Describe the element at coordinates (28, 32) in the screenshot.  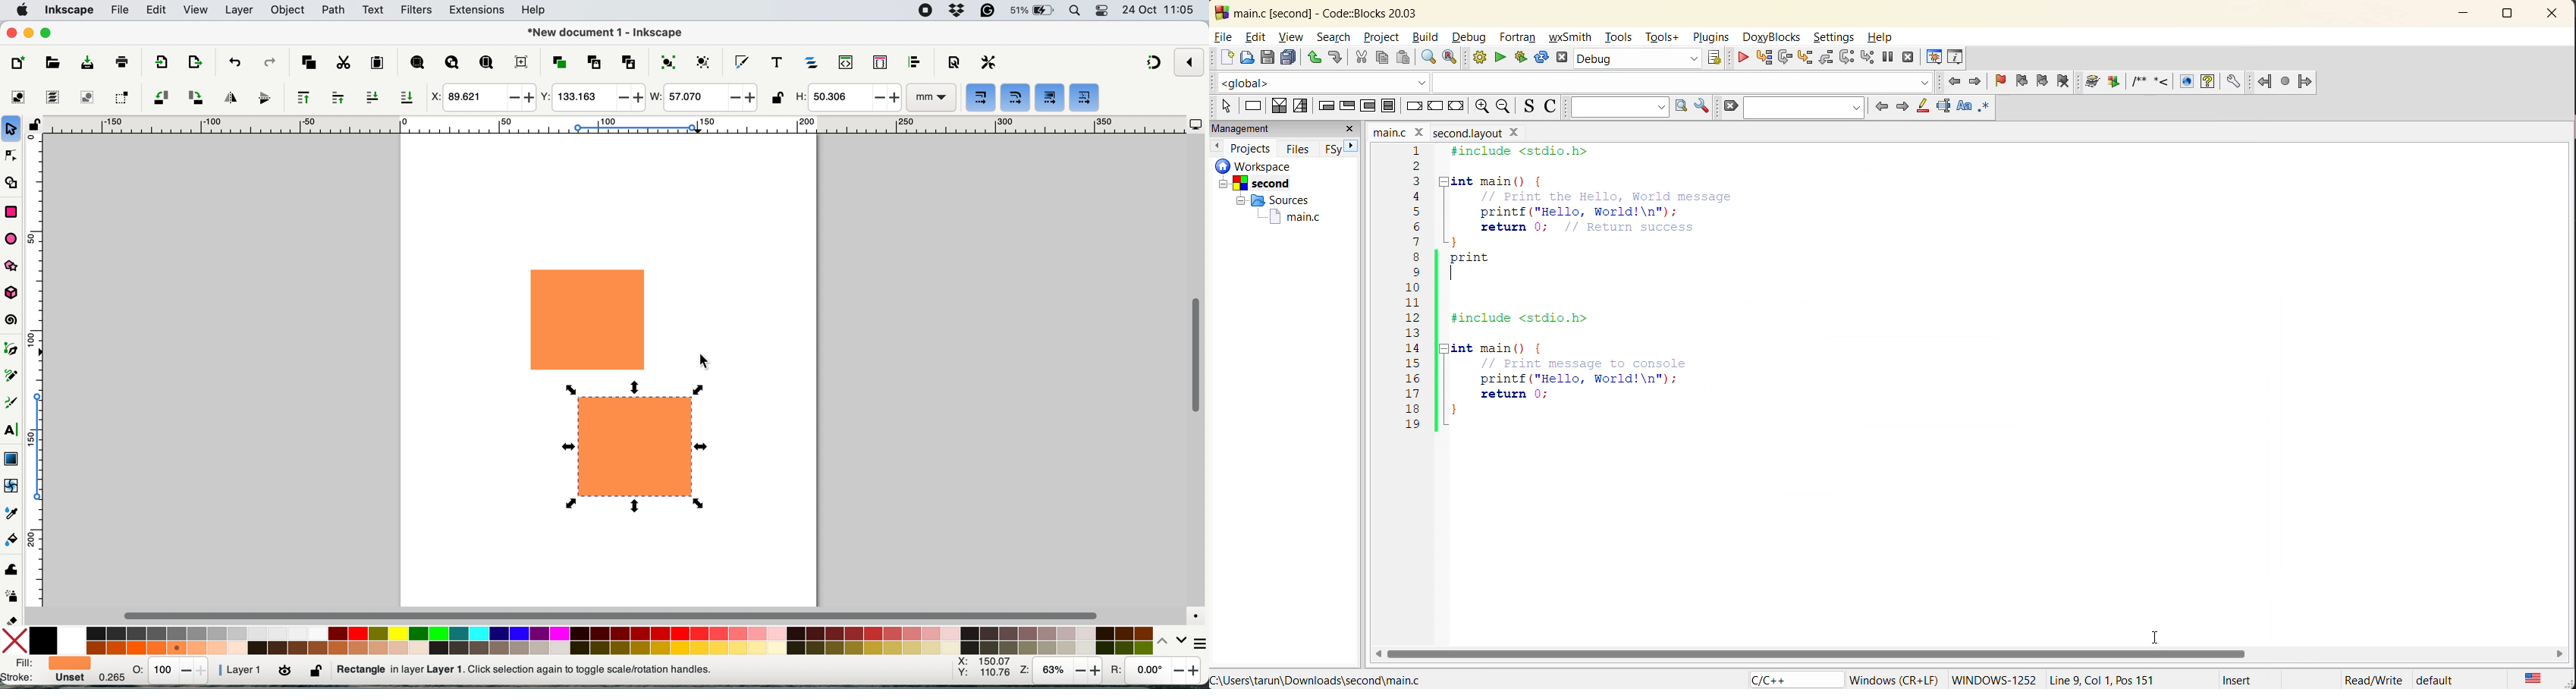
I see `minimise` at that location.